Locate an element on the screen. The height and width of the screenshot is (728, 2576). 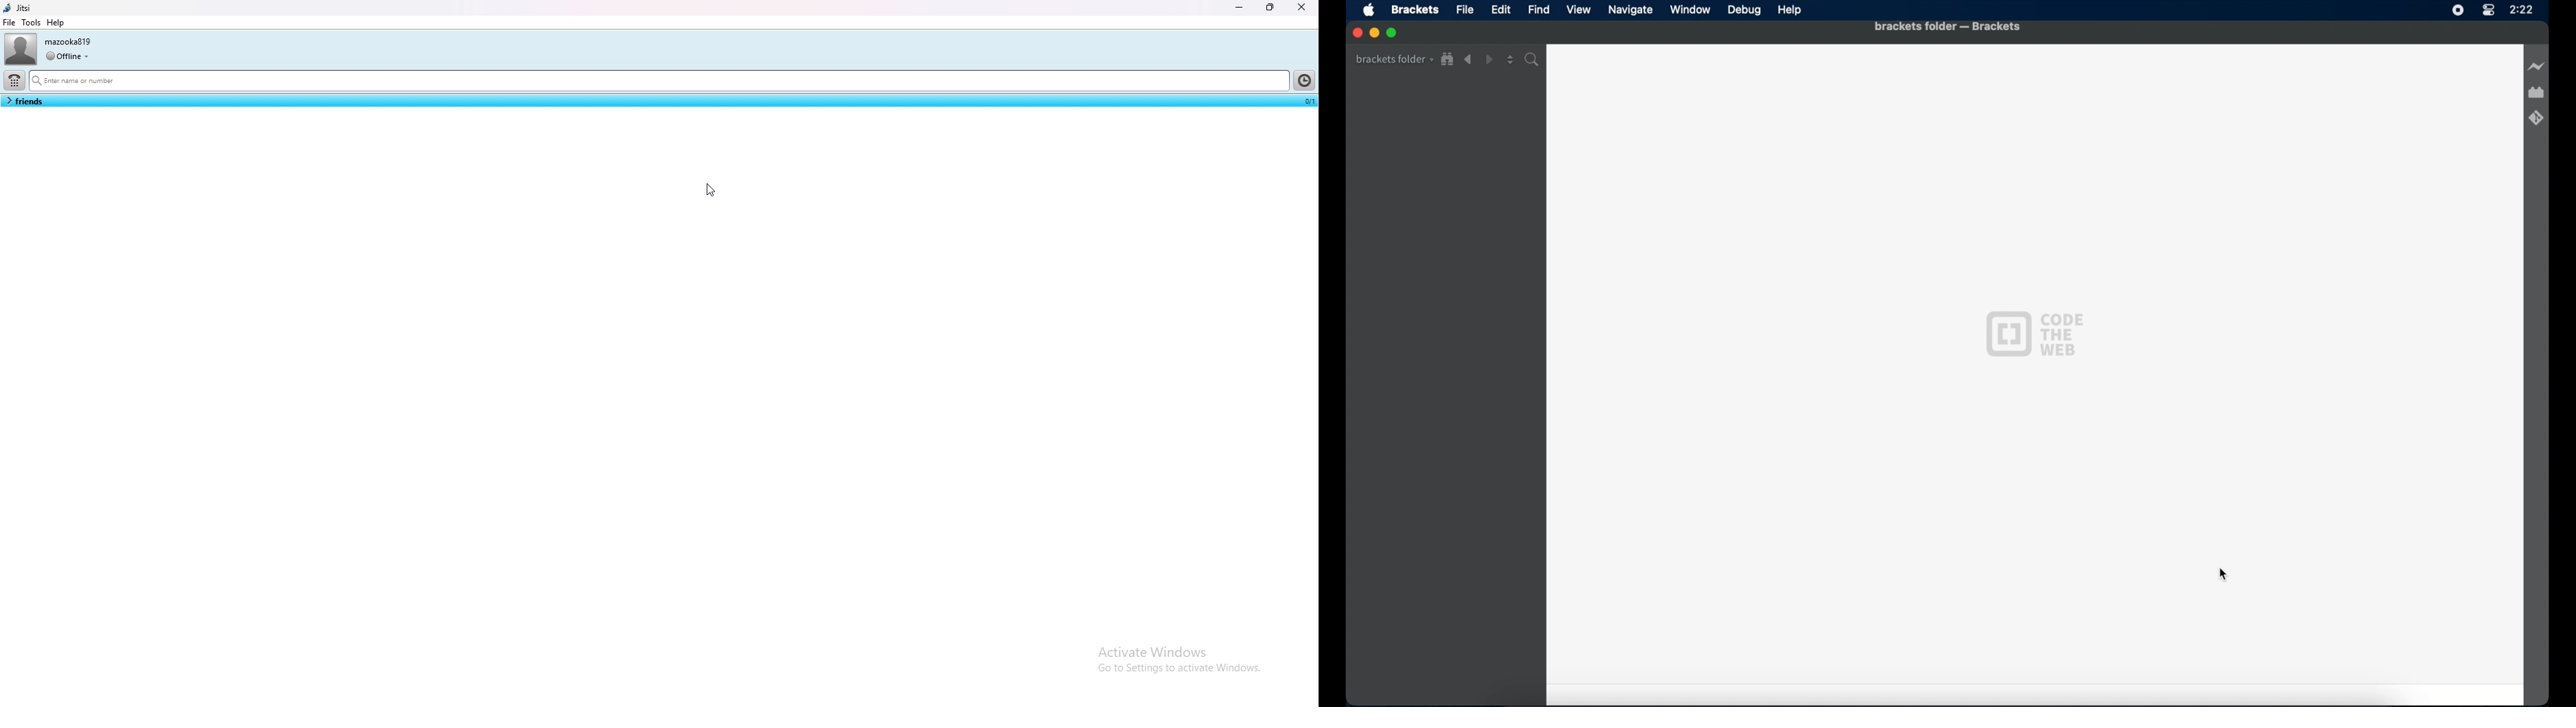
window is located at coordinates (1690, 9).